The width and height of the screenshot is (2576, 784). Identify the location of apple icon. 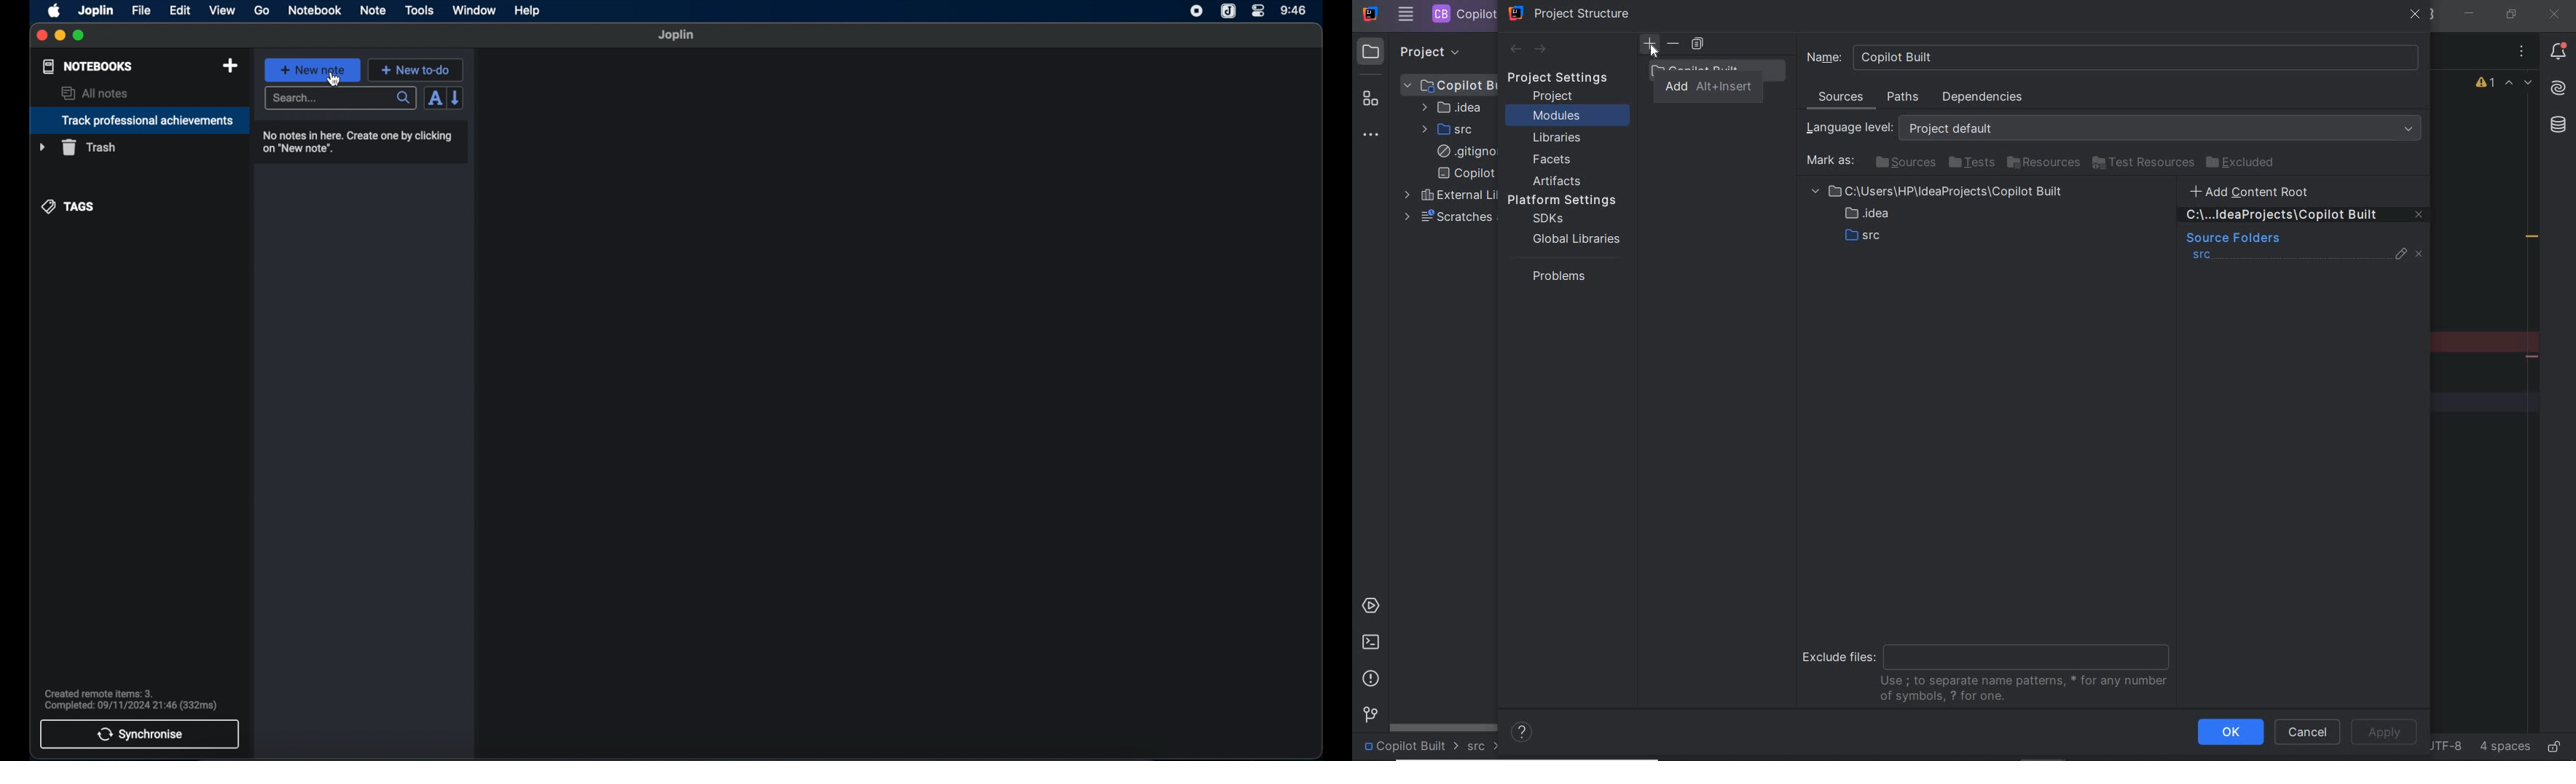
(55, 11).